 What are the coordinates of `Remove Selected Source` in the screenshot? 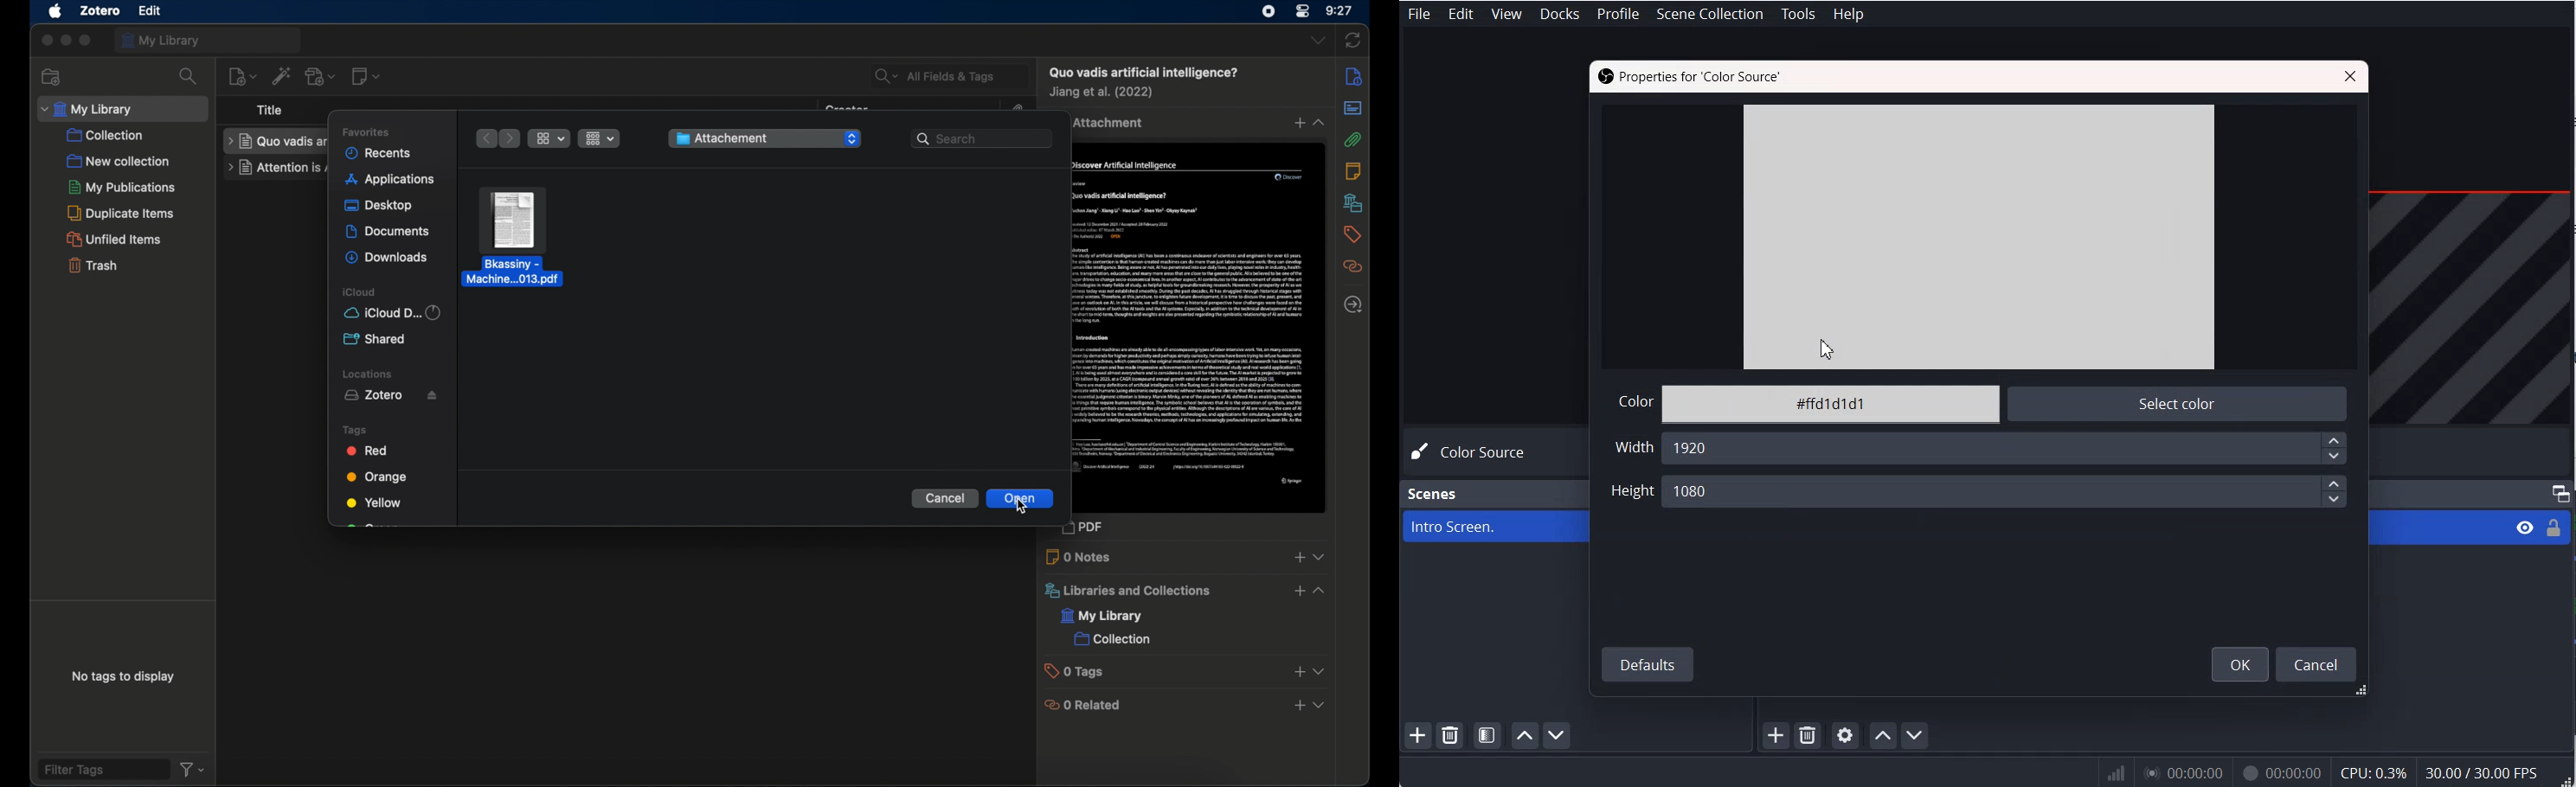 It's located at (1808, 736).